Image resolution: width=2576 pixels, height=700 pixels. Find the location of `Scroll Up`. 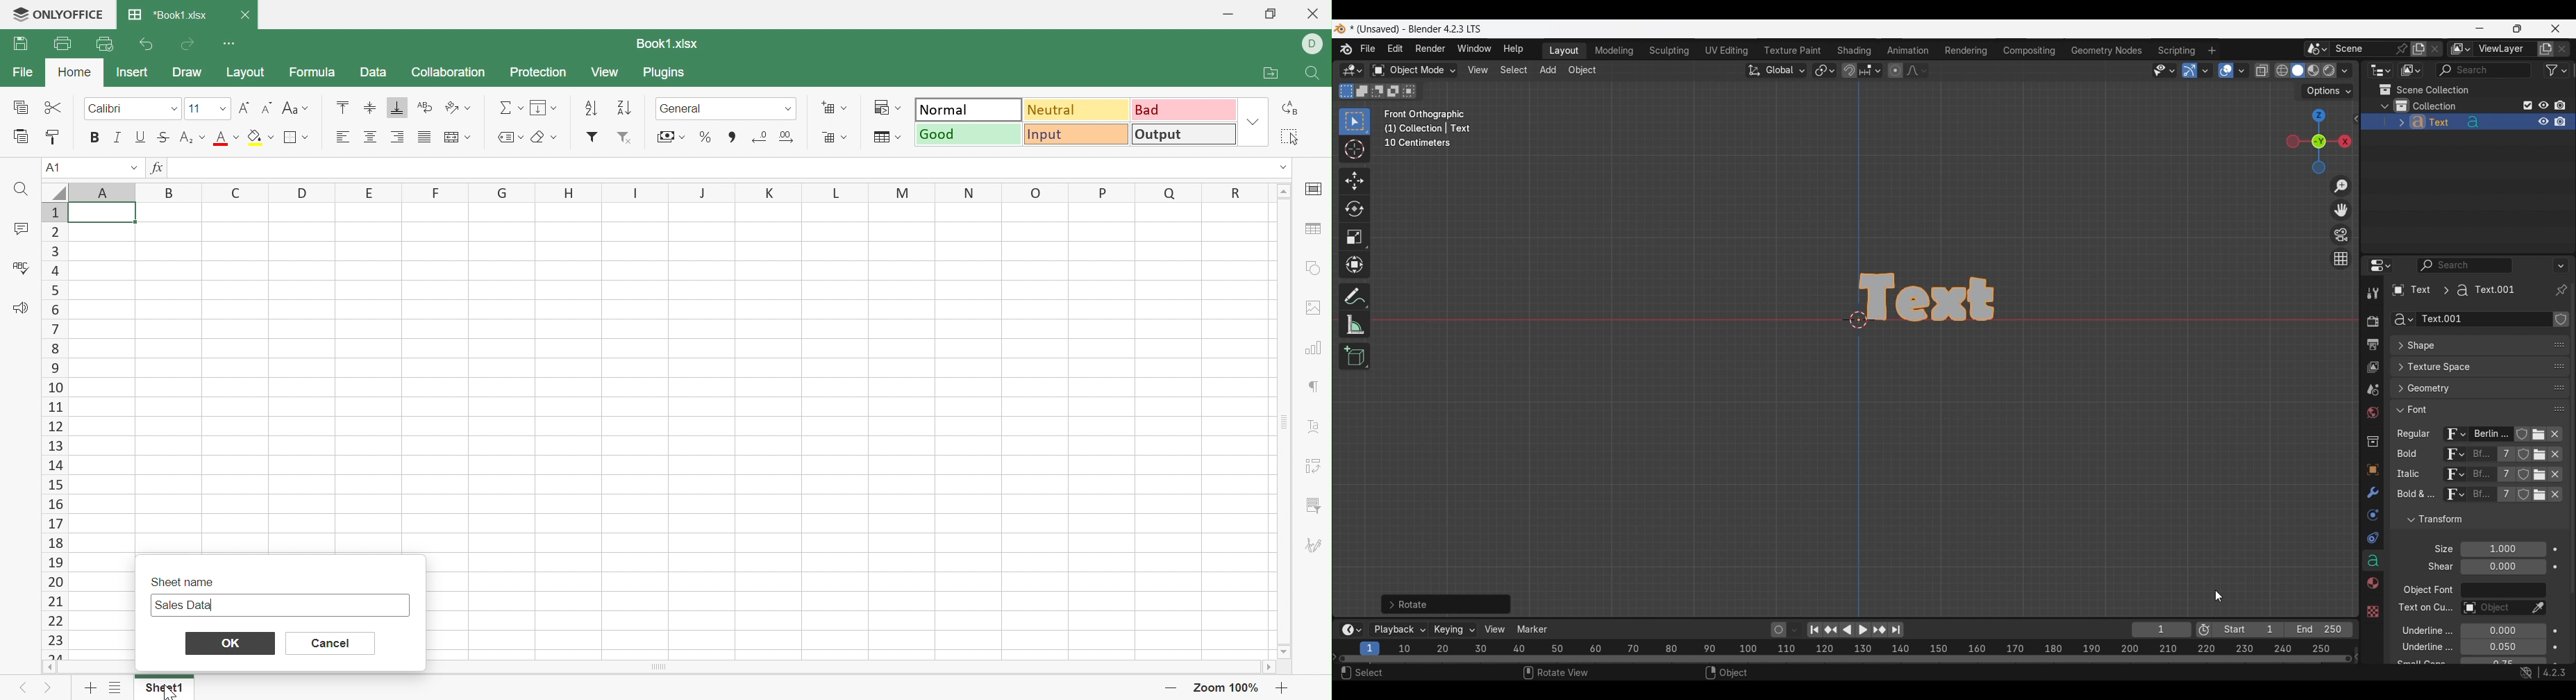

Scroll Up is located at coordinates (1285, 192).